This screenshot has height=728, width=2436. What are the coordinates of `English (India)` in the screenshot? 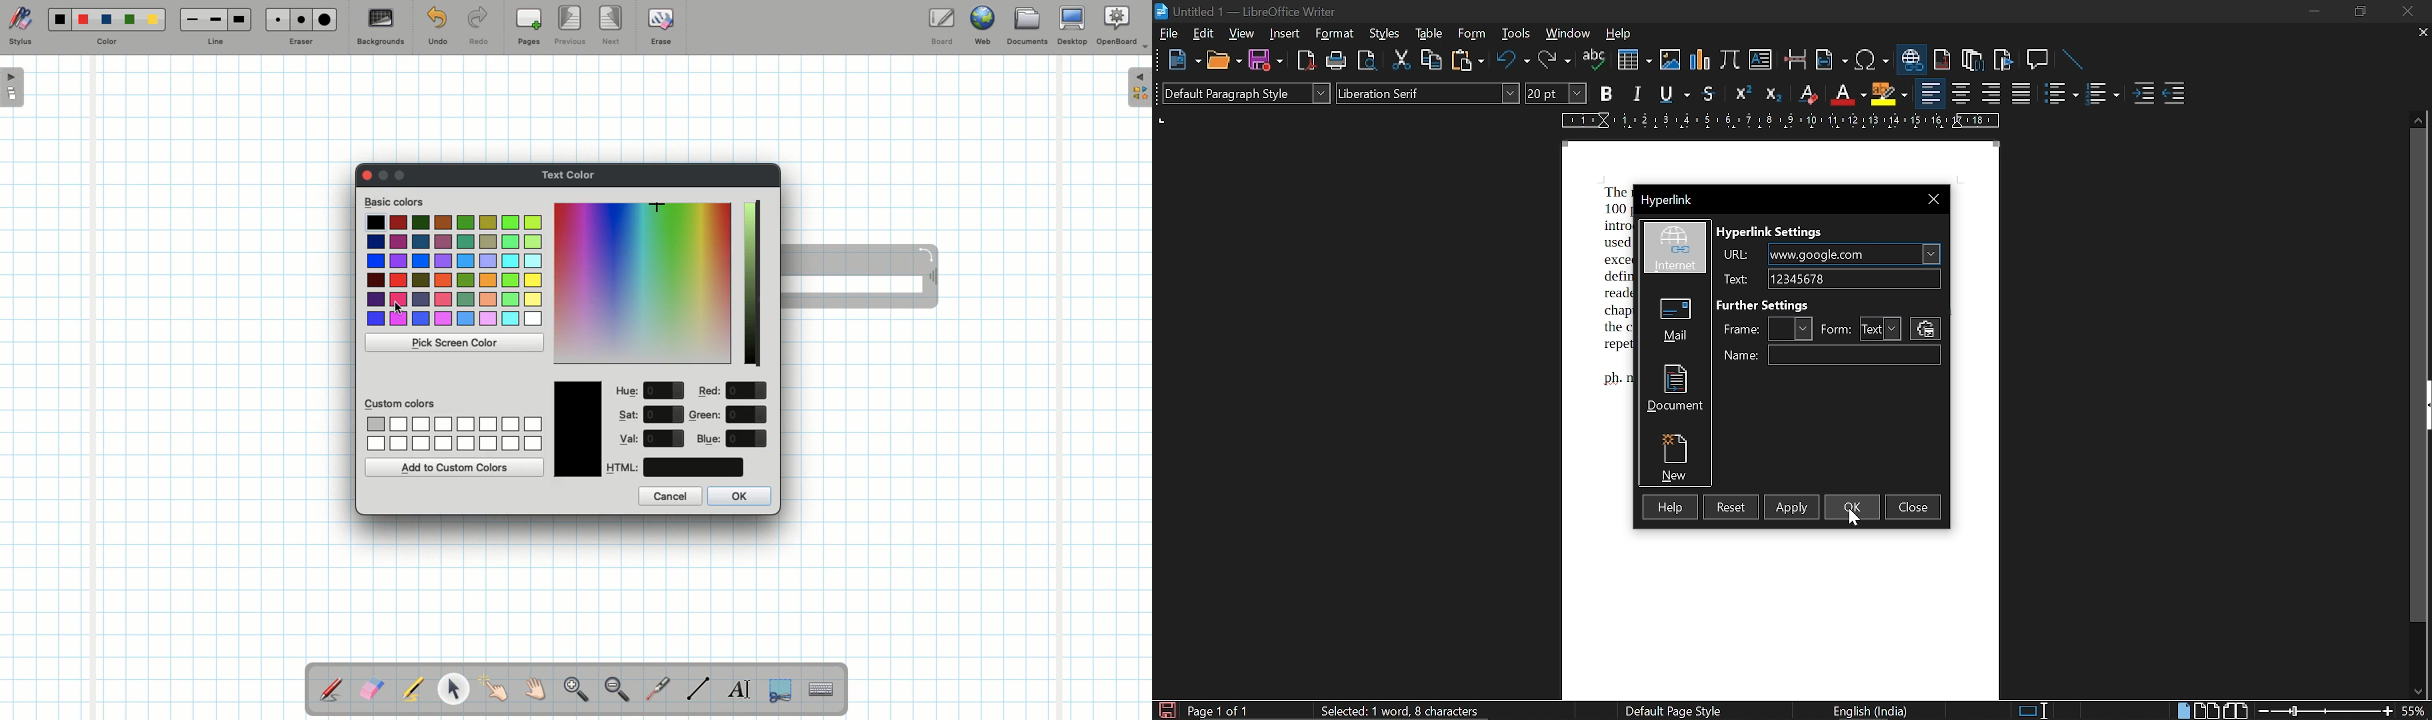 It's located at (1873, 712).